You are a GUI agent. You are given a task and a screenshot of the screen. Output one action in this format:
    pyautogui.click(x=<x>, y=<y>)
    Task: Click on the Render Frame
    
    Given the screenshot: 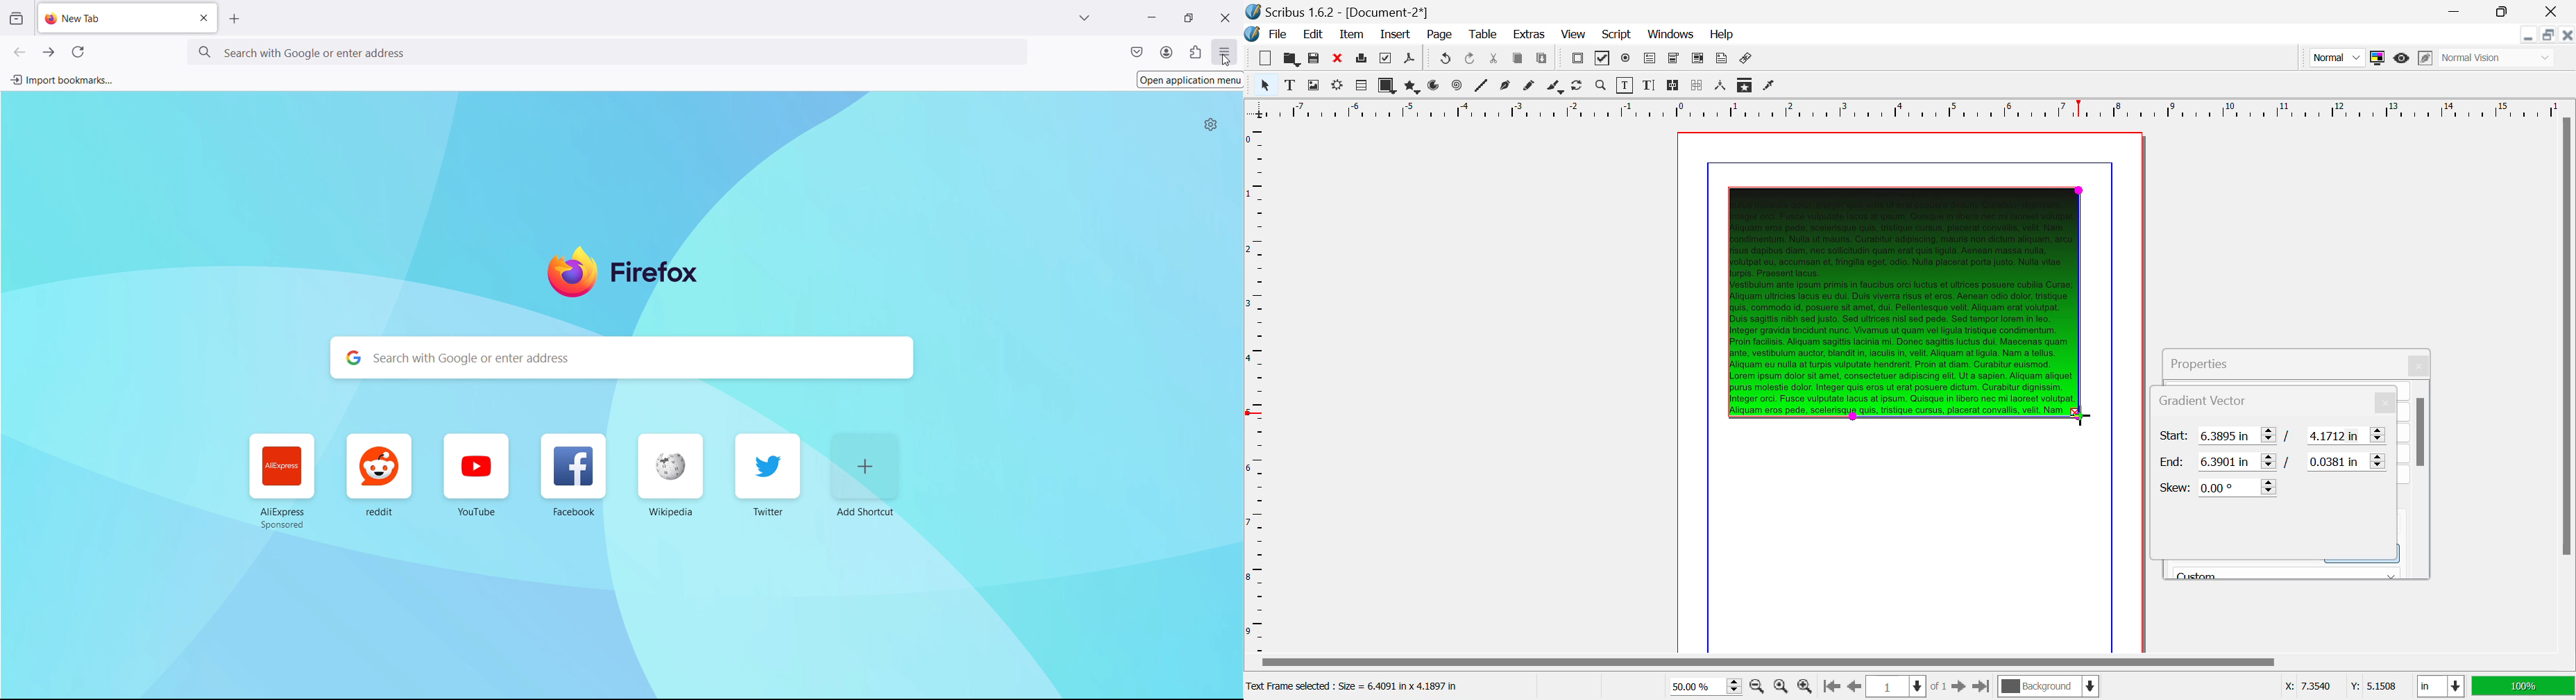 What is the action you would take?
    pyautogui.click(x=1337, y=87)
    